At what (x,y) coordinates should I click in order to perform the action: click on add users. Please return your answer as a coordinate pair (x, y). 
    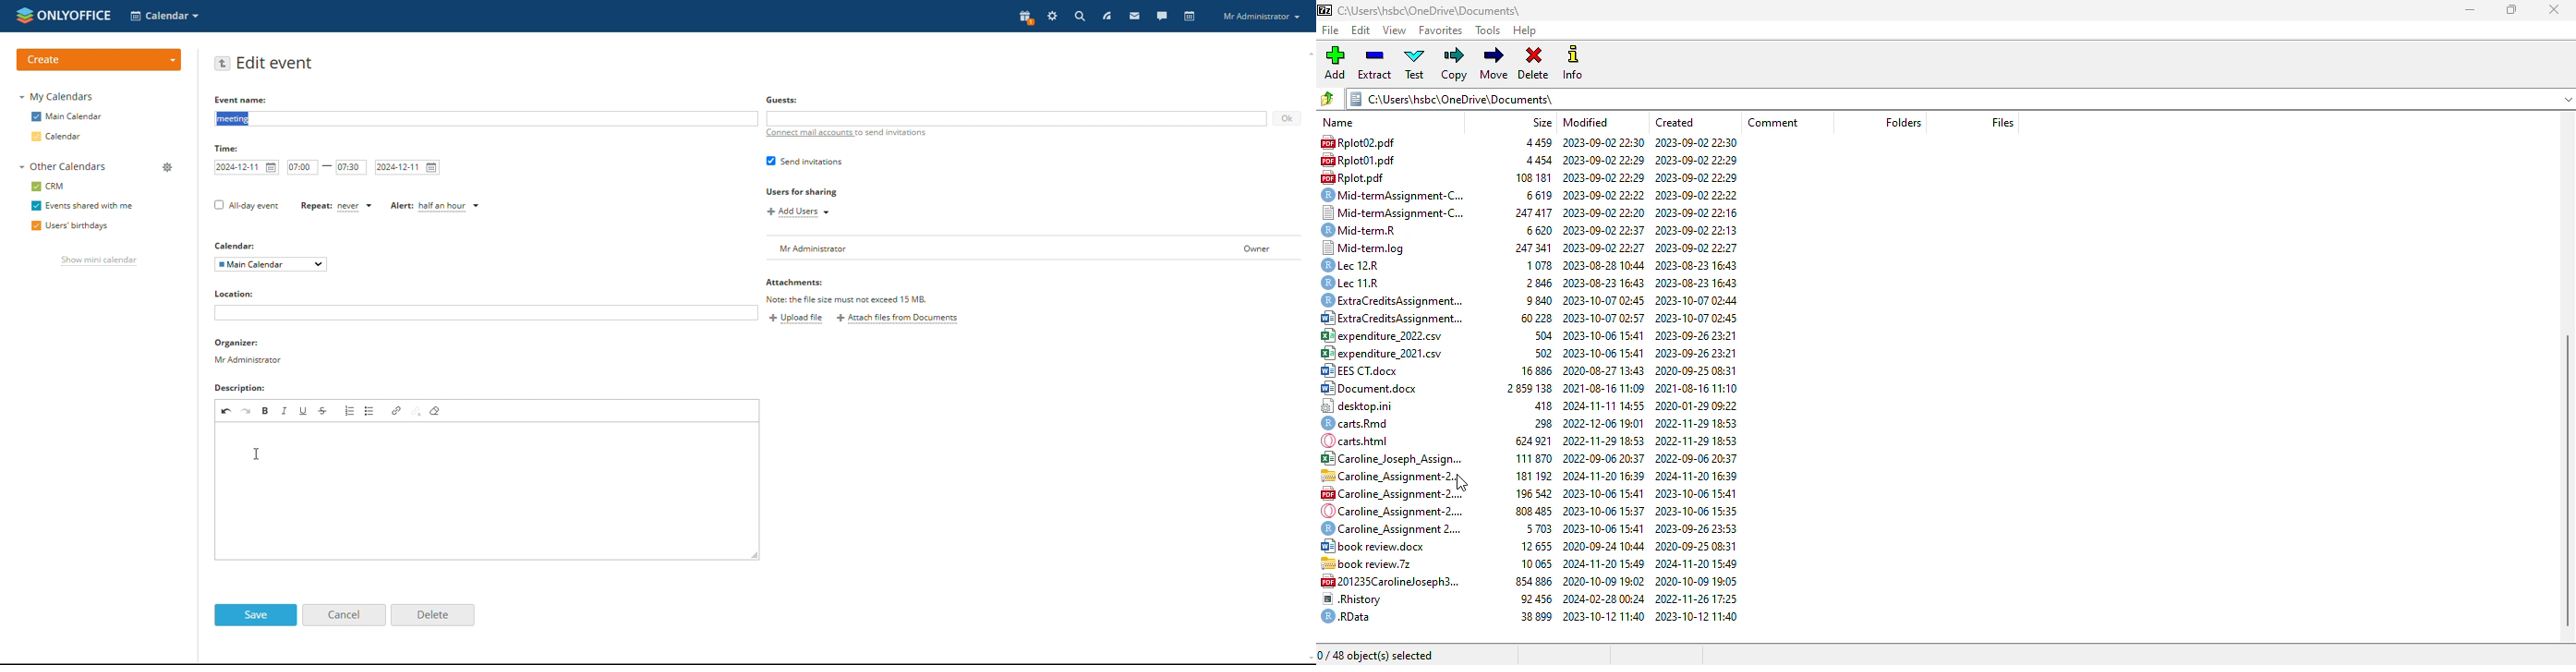
    Looking at the image, I should click on (798, 212).